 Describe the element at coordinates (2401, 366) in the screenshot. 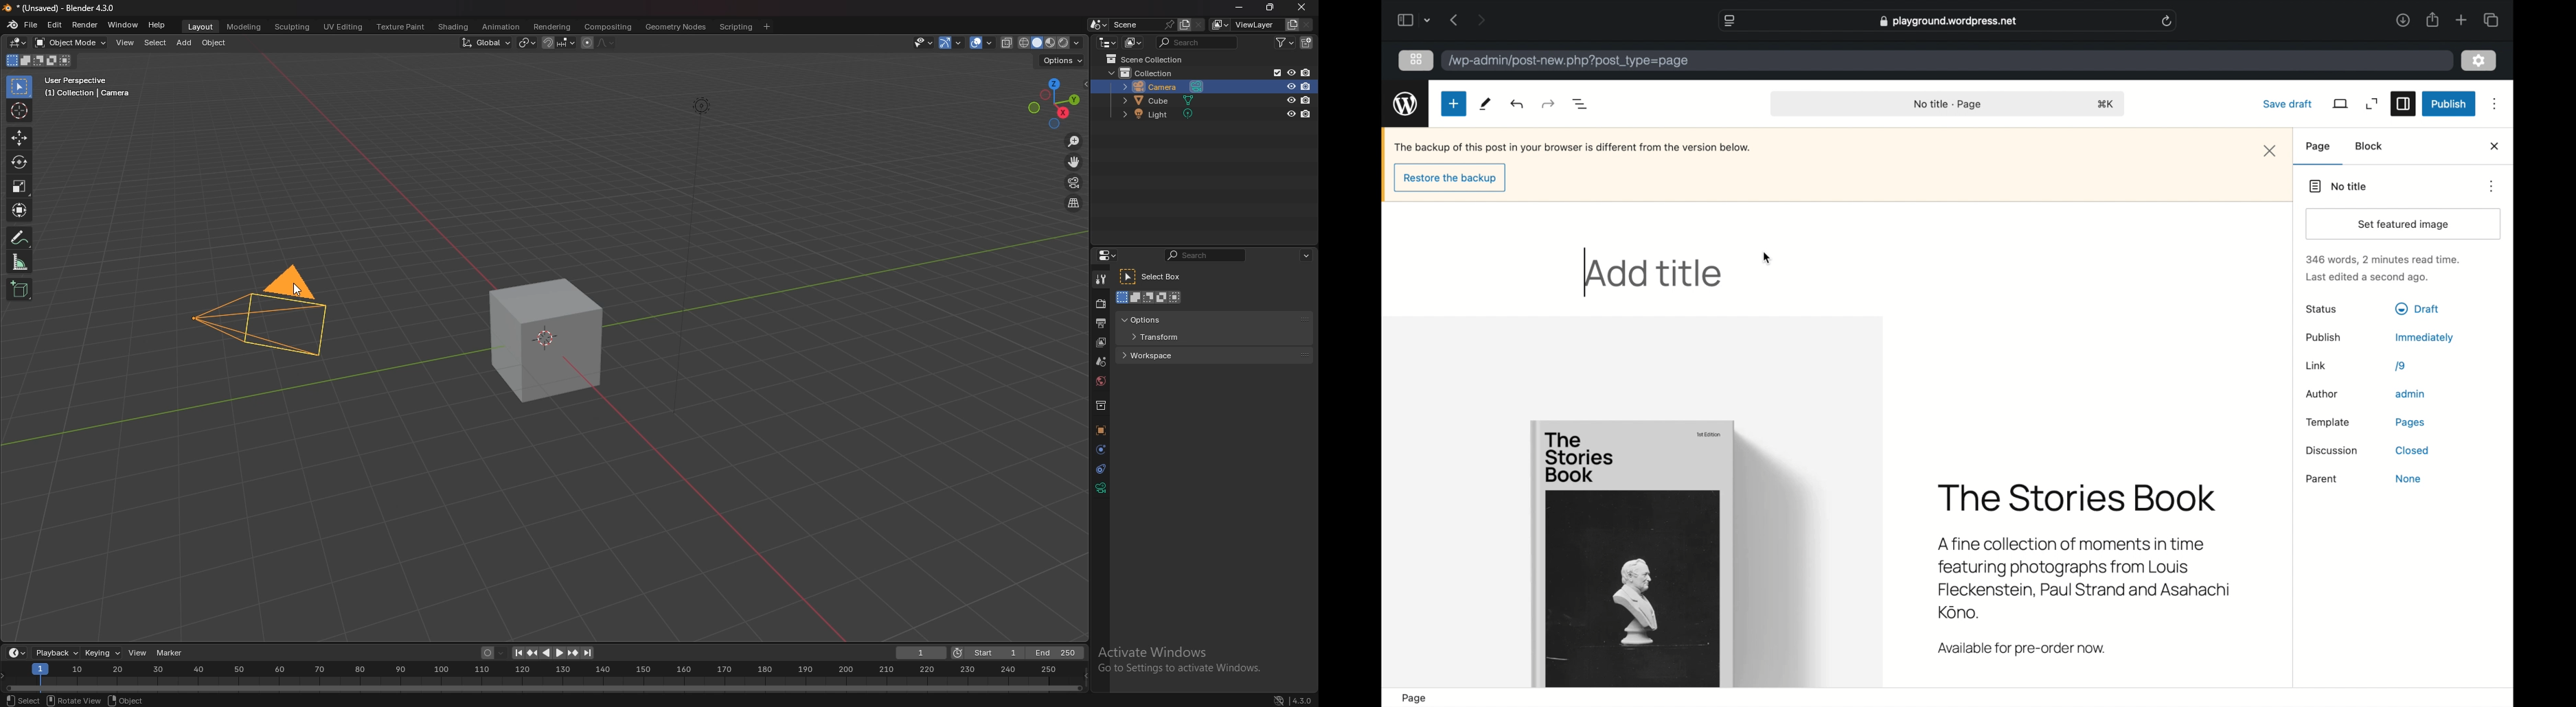

I see `/9` at that location.